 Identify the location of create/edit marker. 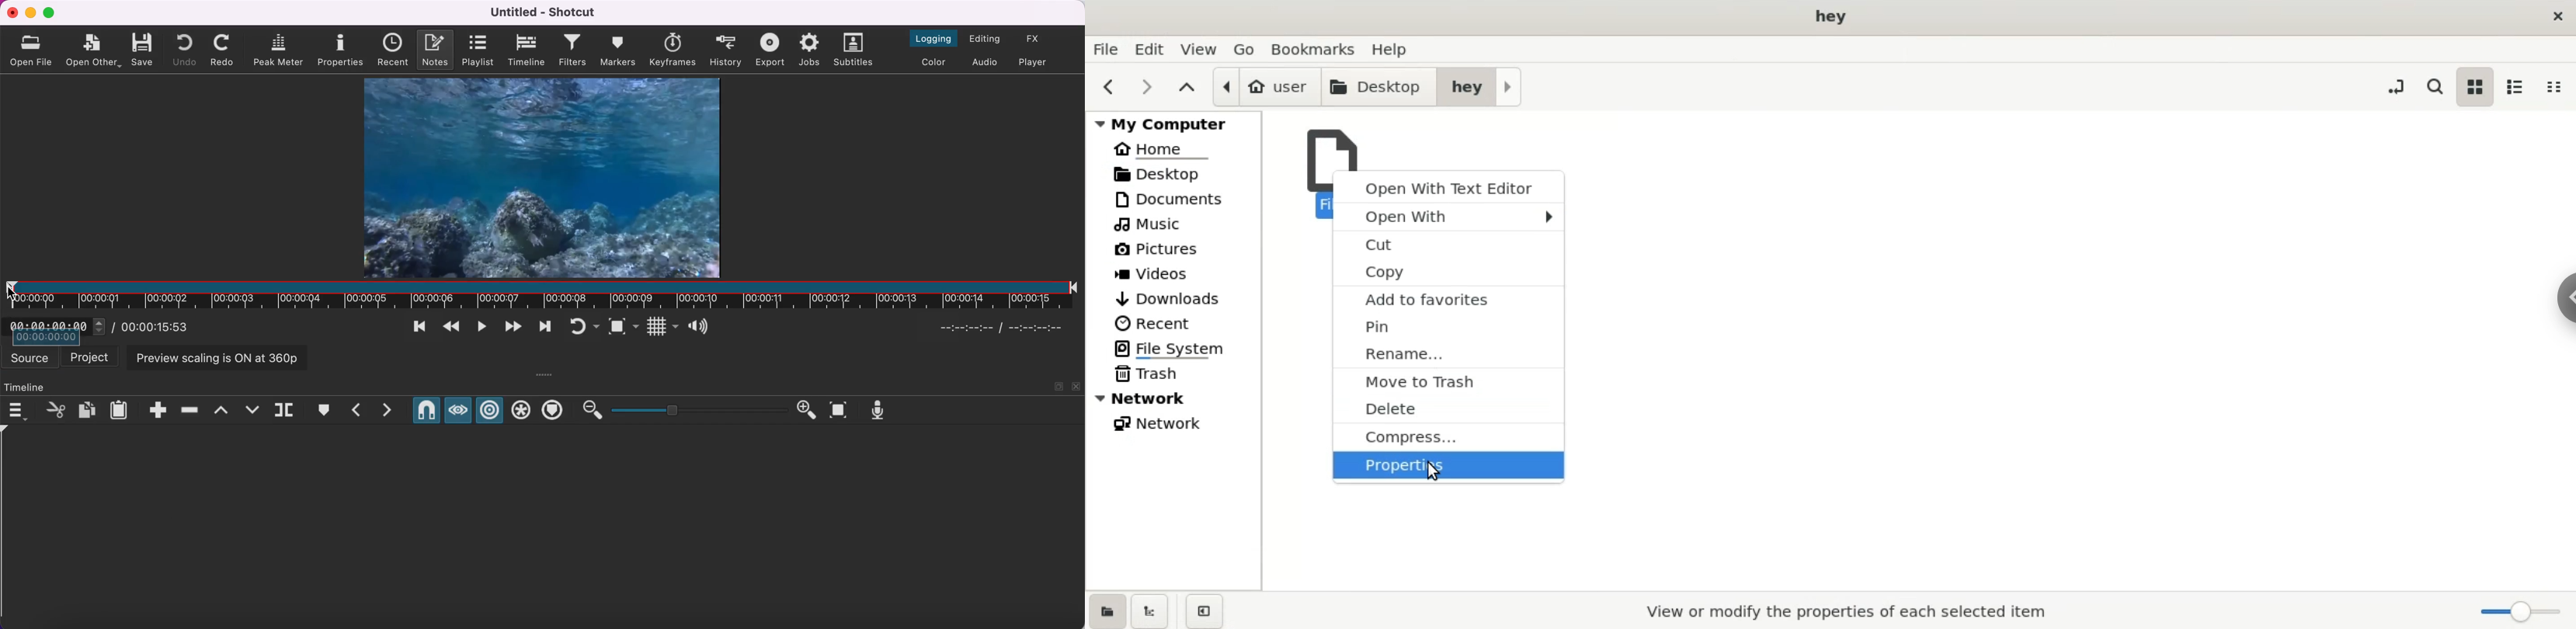
(323, 408).